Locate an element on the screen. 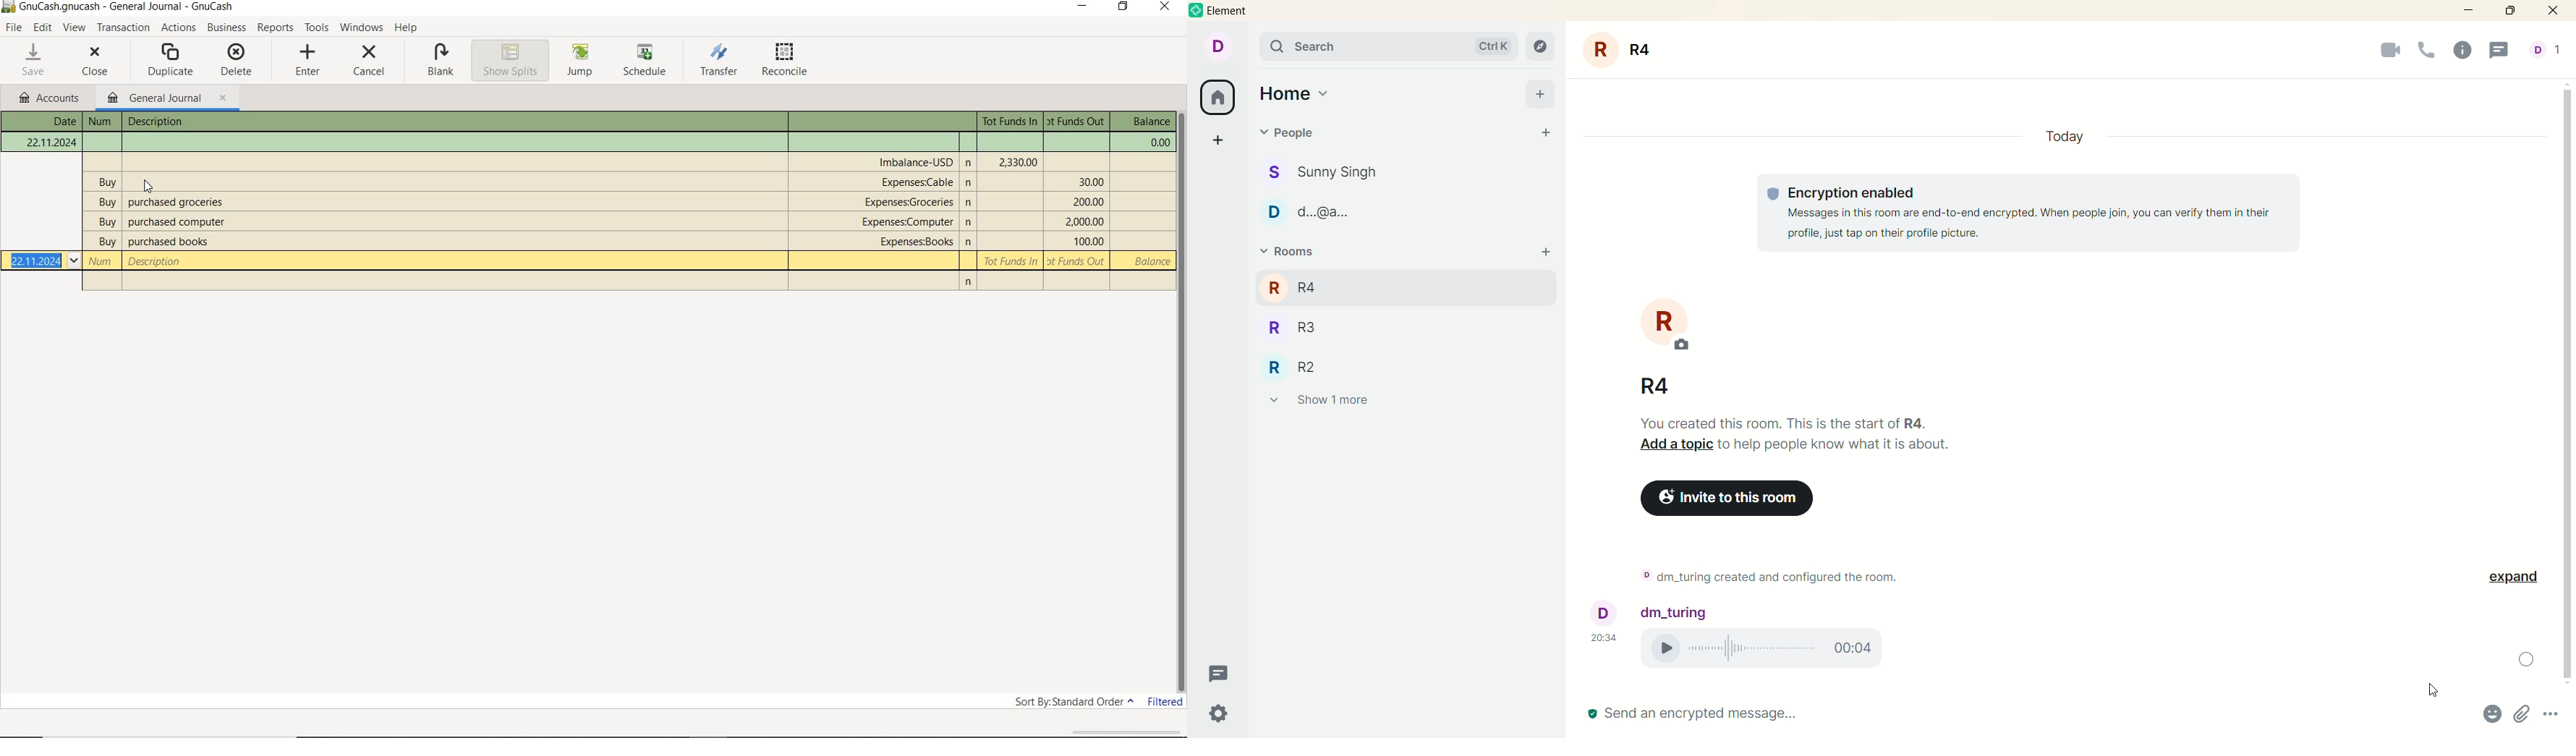 The height and width of the screenshot is (756, 2576). reconcile is located at coordinates (788, 62).